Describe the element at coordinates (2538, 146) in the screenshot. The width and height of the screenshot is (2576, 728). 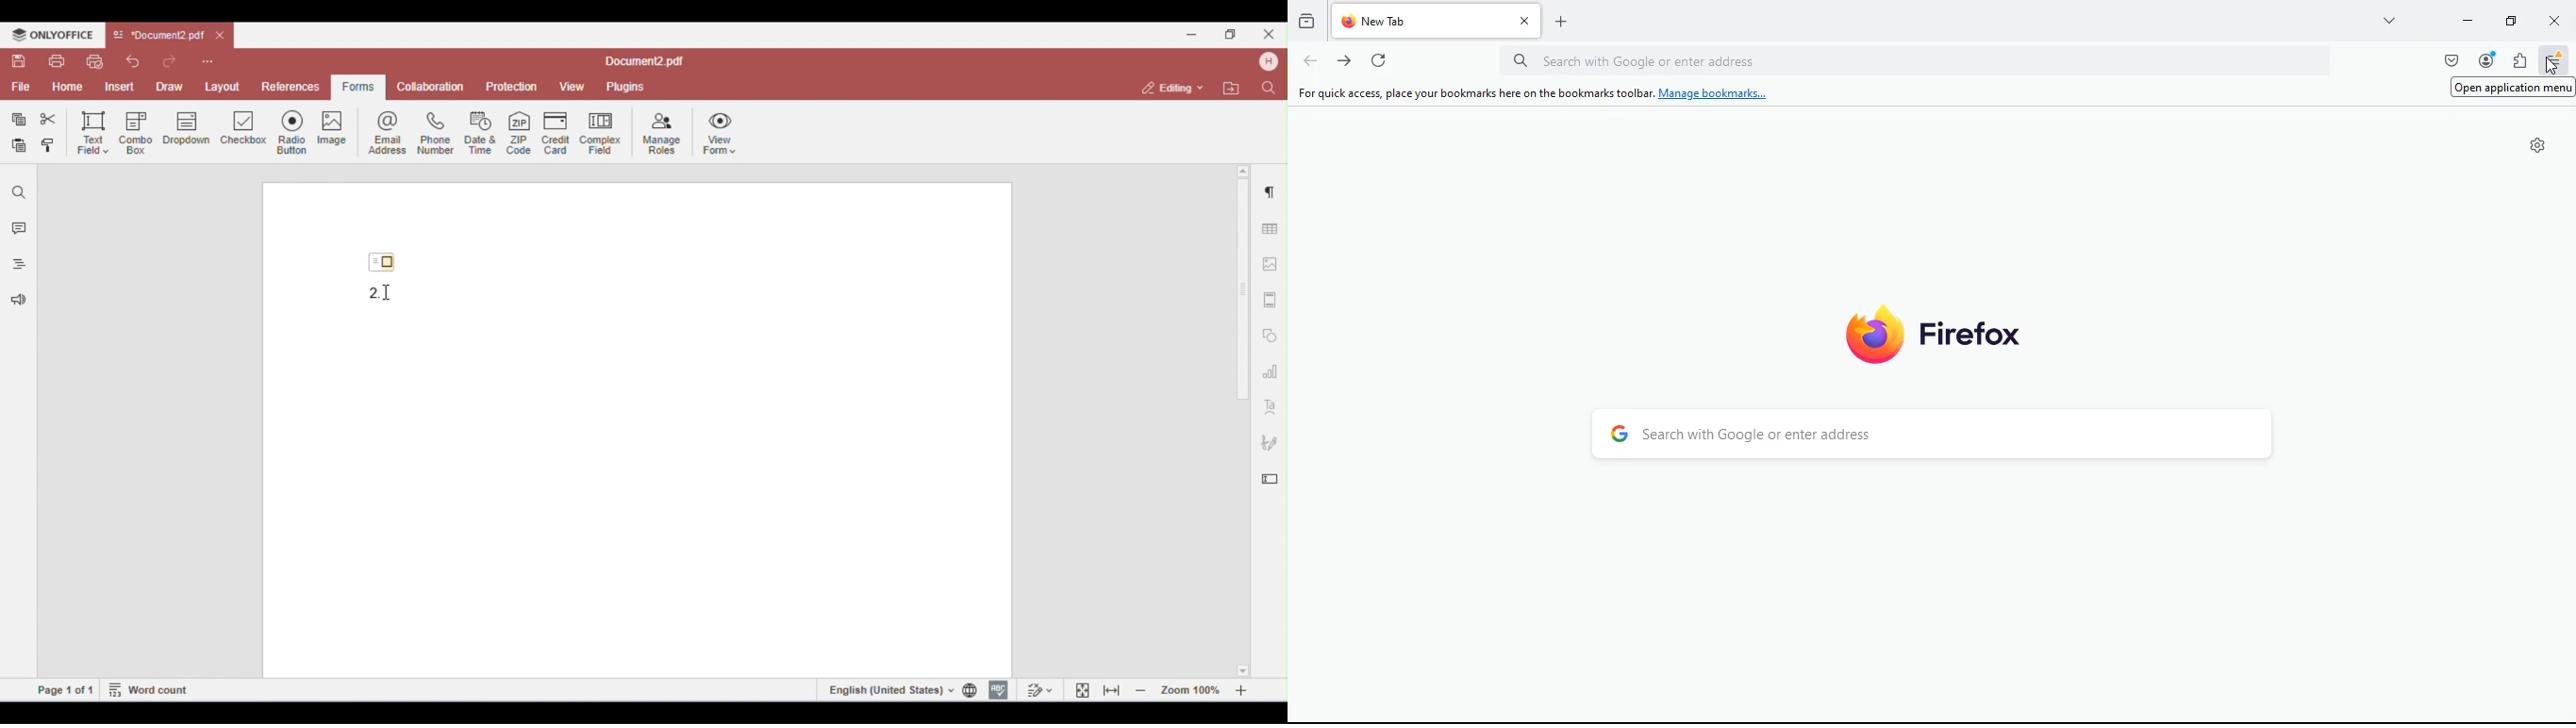
I see `settings` at that location.